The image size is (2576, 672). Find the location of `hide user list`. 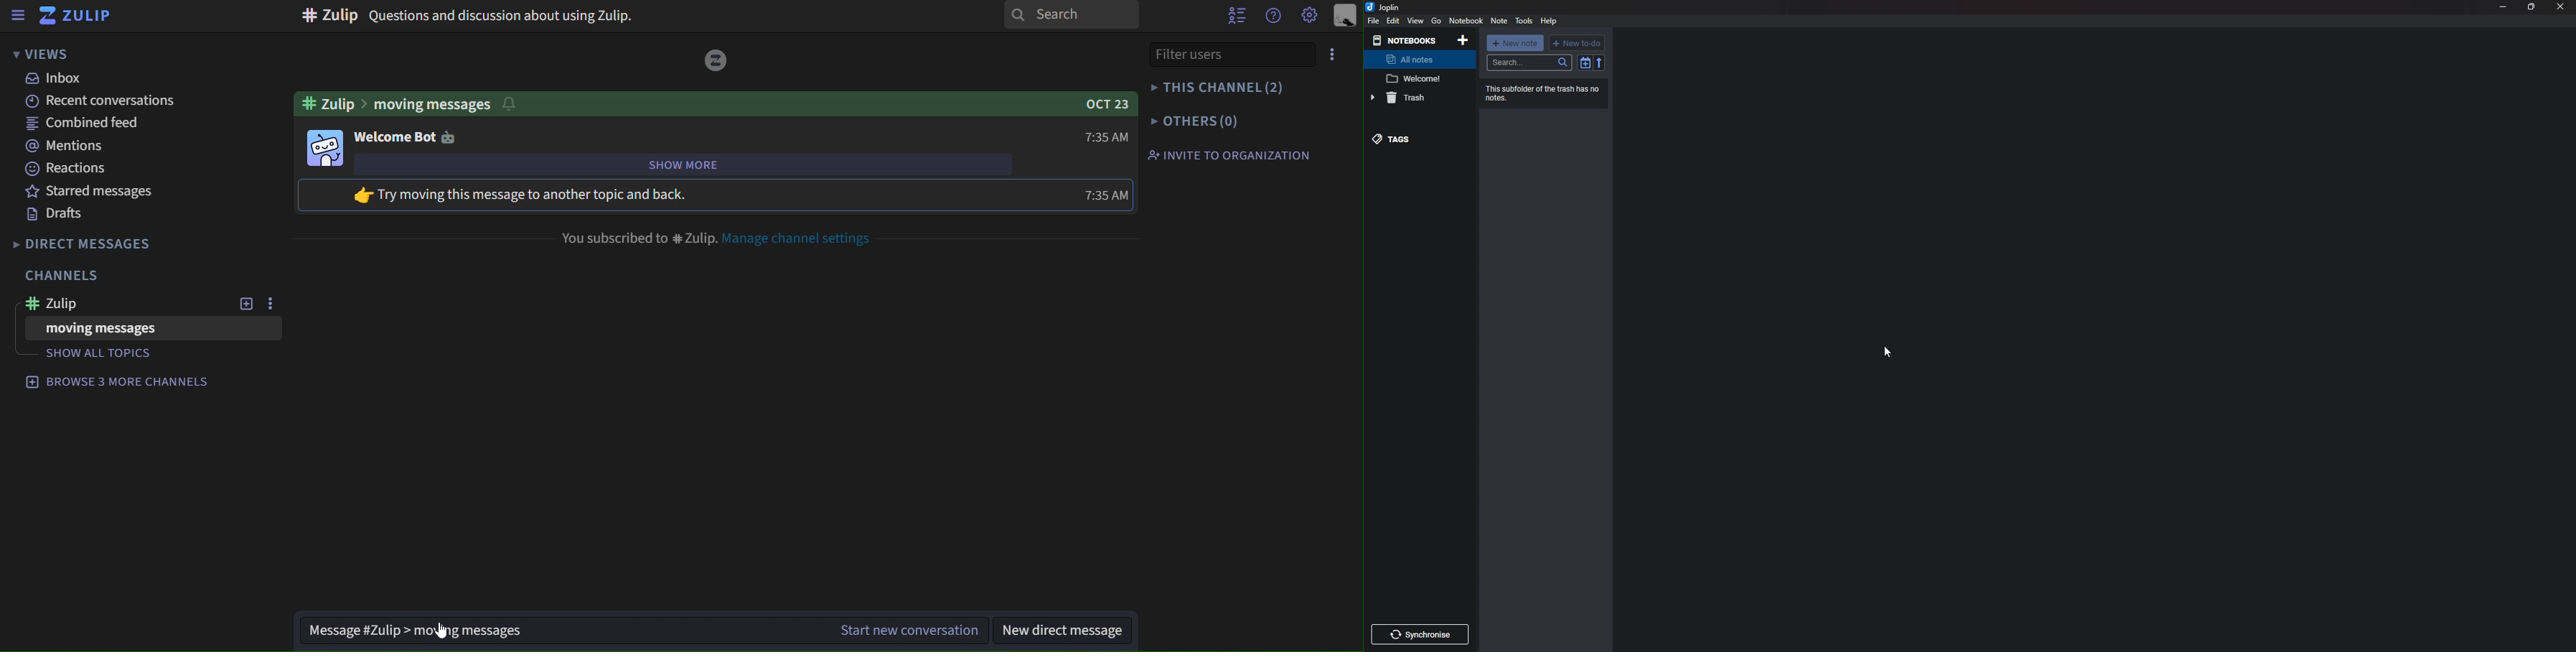

hide user list is located at coordinates (1233, 15).